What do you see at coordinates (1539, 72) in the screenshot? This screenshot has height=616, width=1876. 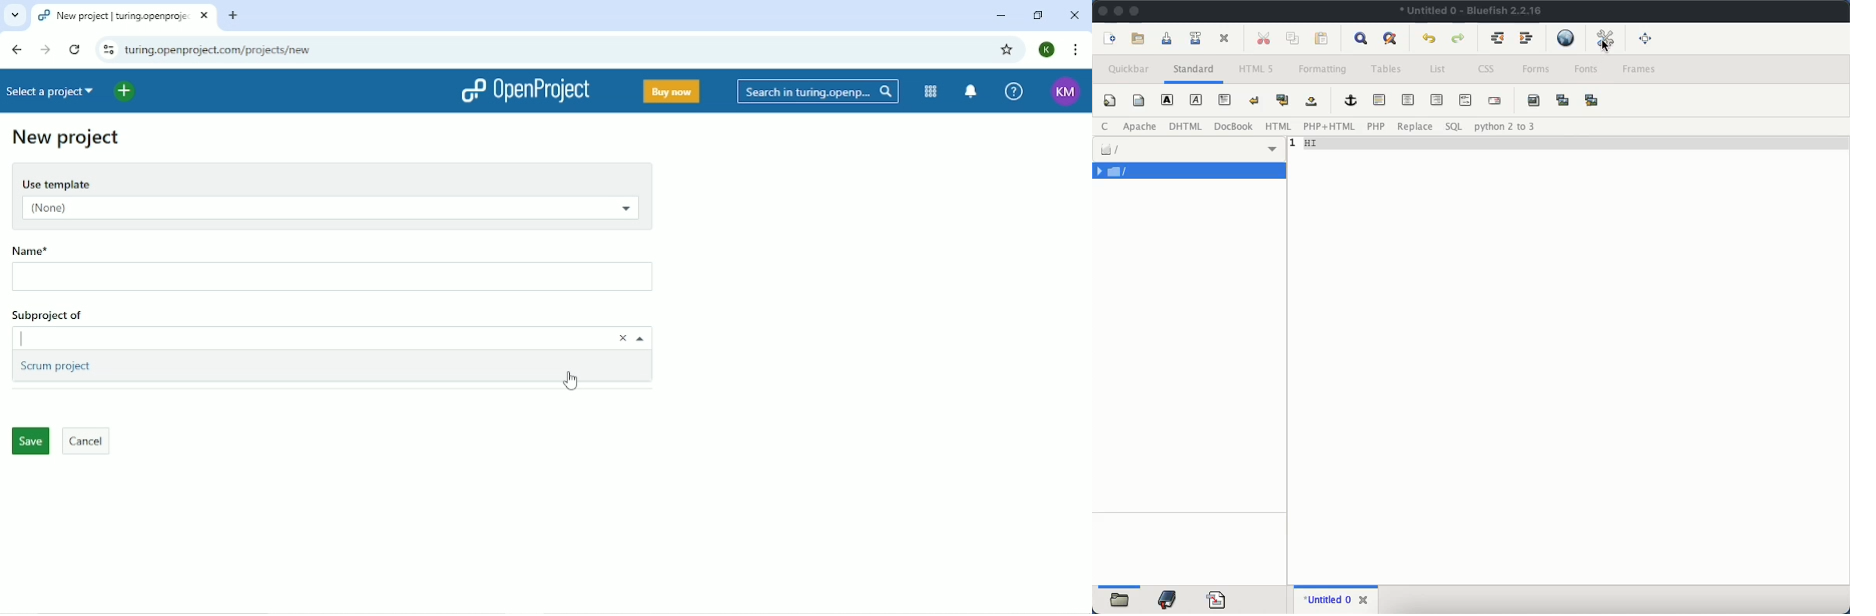 I see `forms` at bounding box center [1539, 72].